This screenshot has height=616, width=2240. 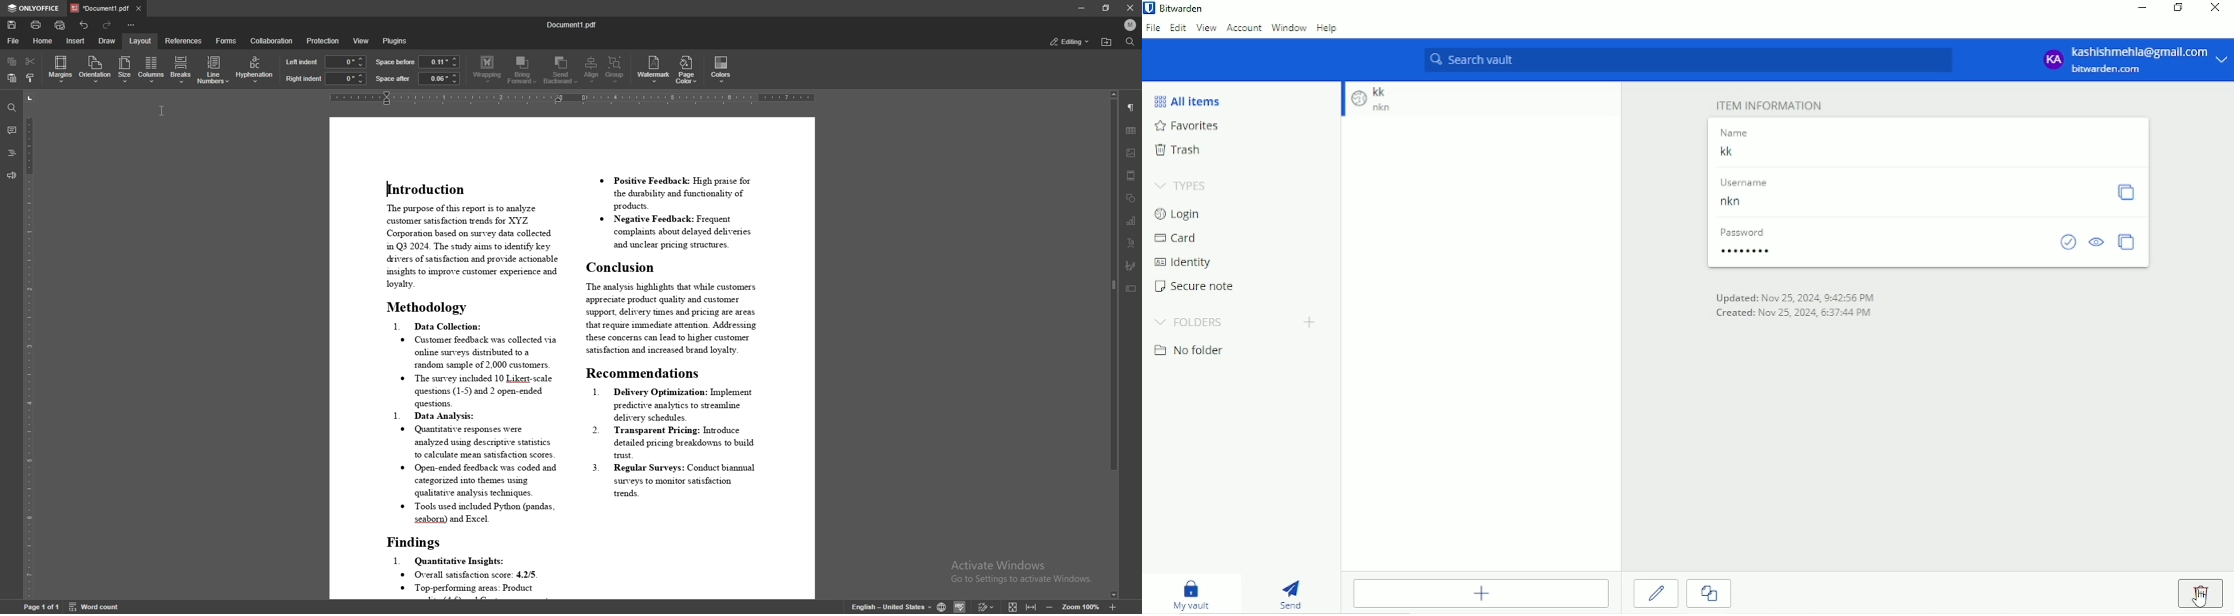 I want to click on Close, so click(x=2214, y=8).